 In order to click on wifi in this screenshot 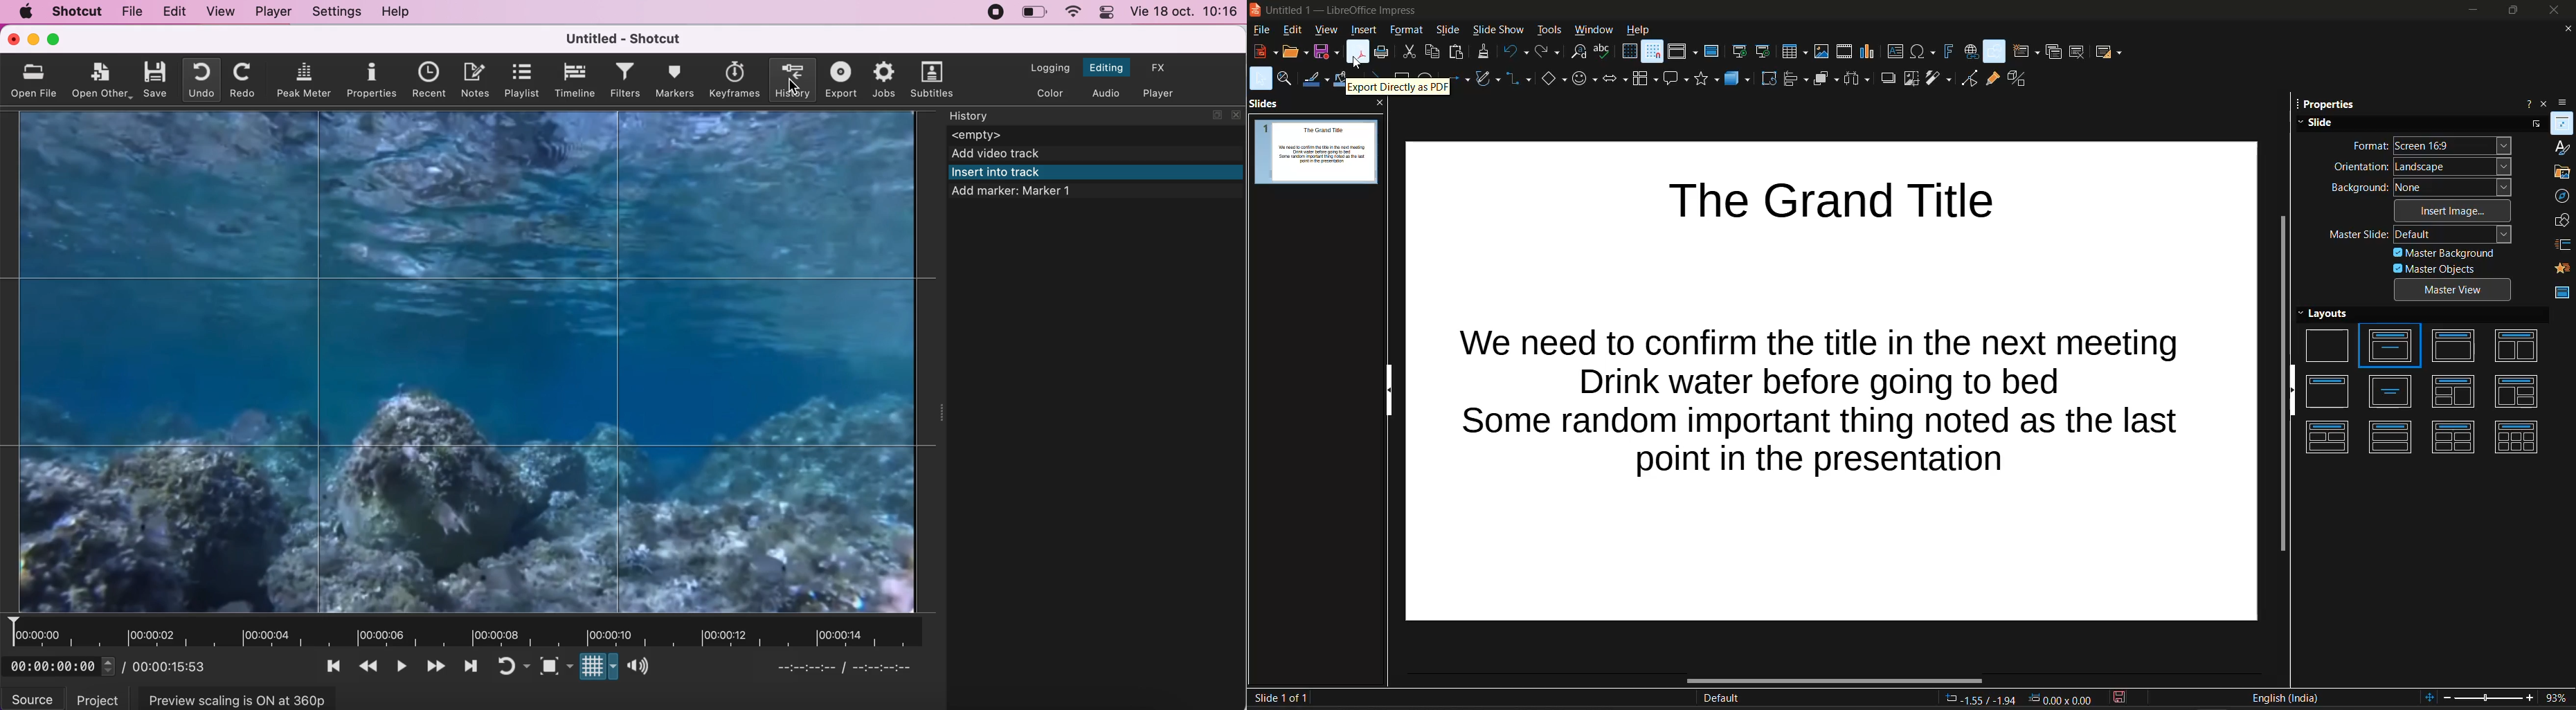, I will do `click(1074, 12)`.